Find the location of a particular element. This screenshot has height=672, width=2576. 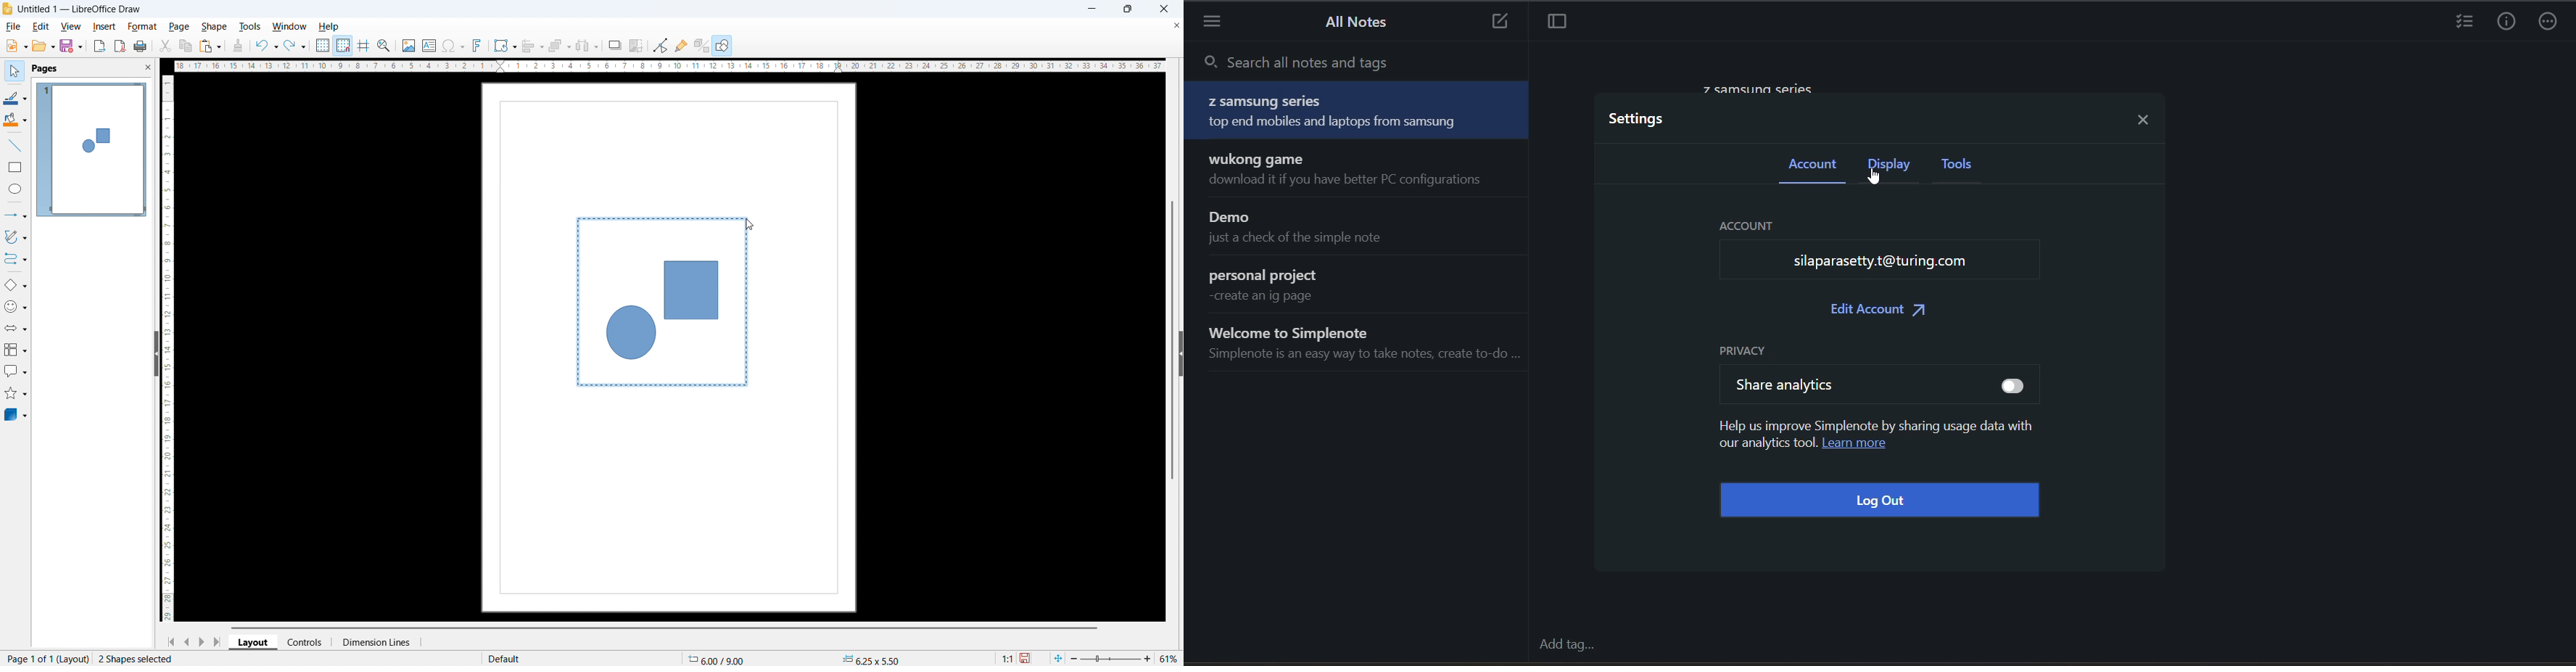

close document is located at coordinates (1176, 25).